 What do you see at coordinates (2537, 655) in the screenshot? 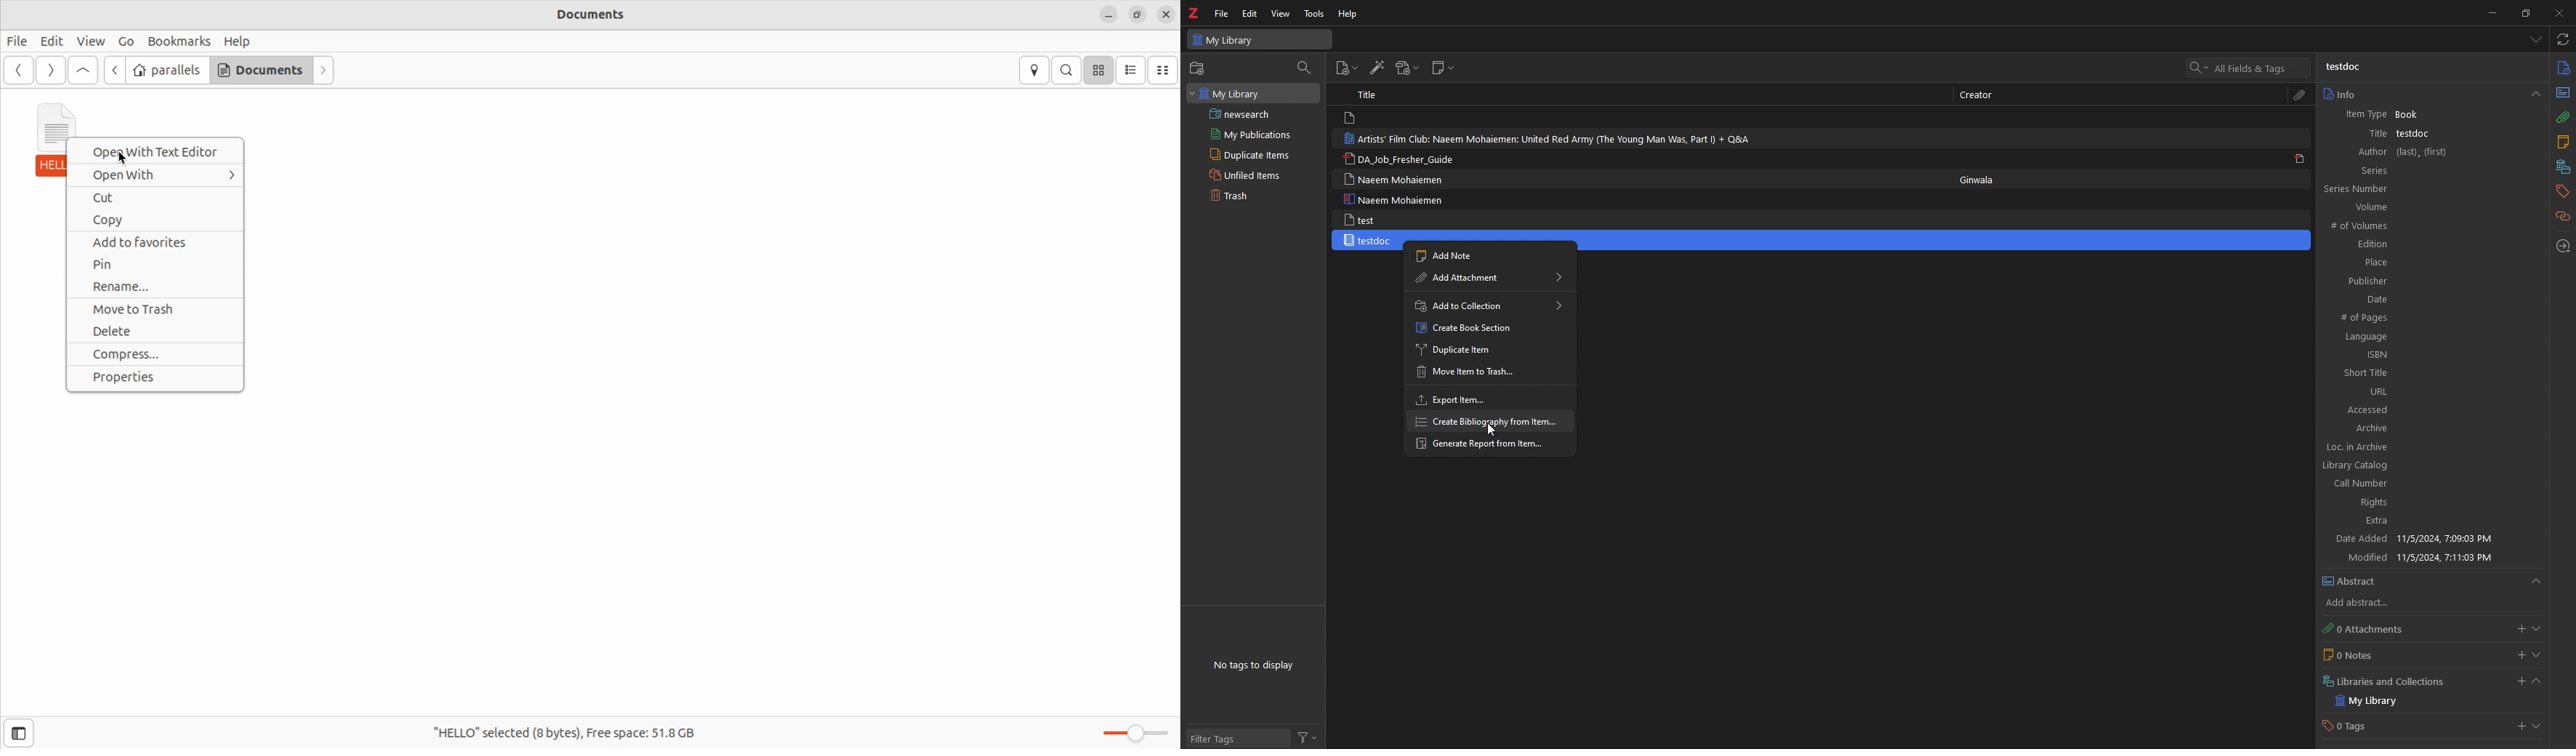
I see `show` at bounding box center [2537, 655].